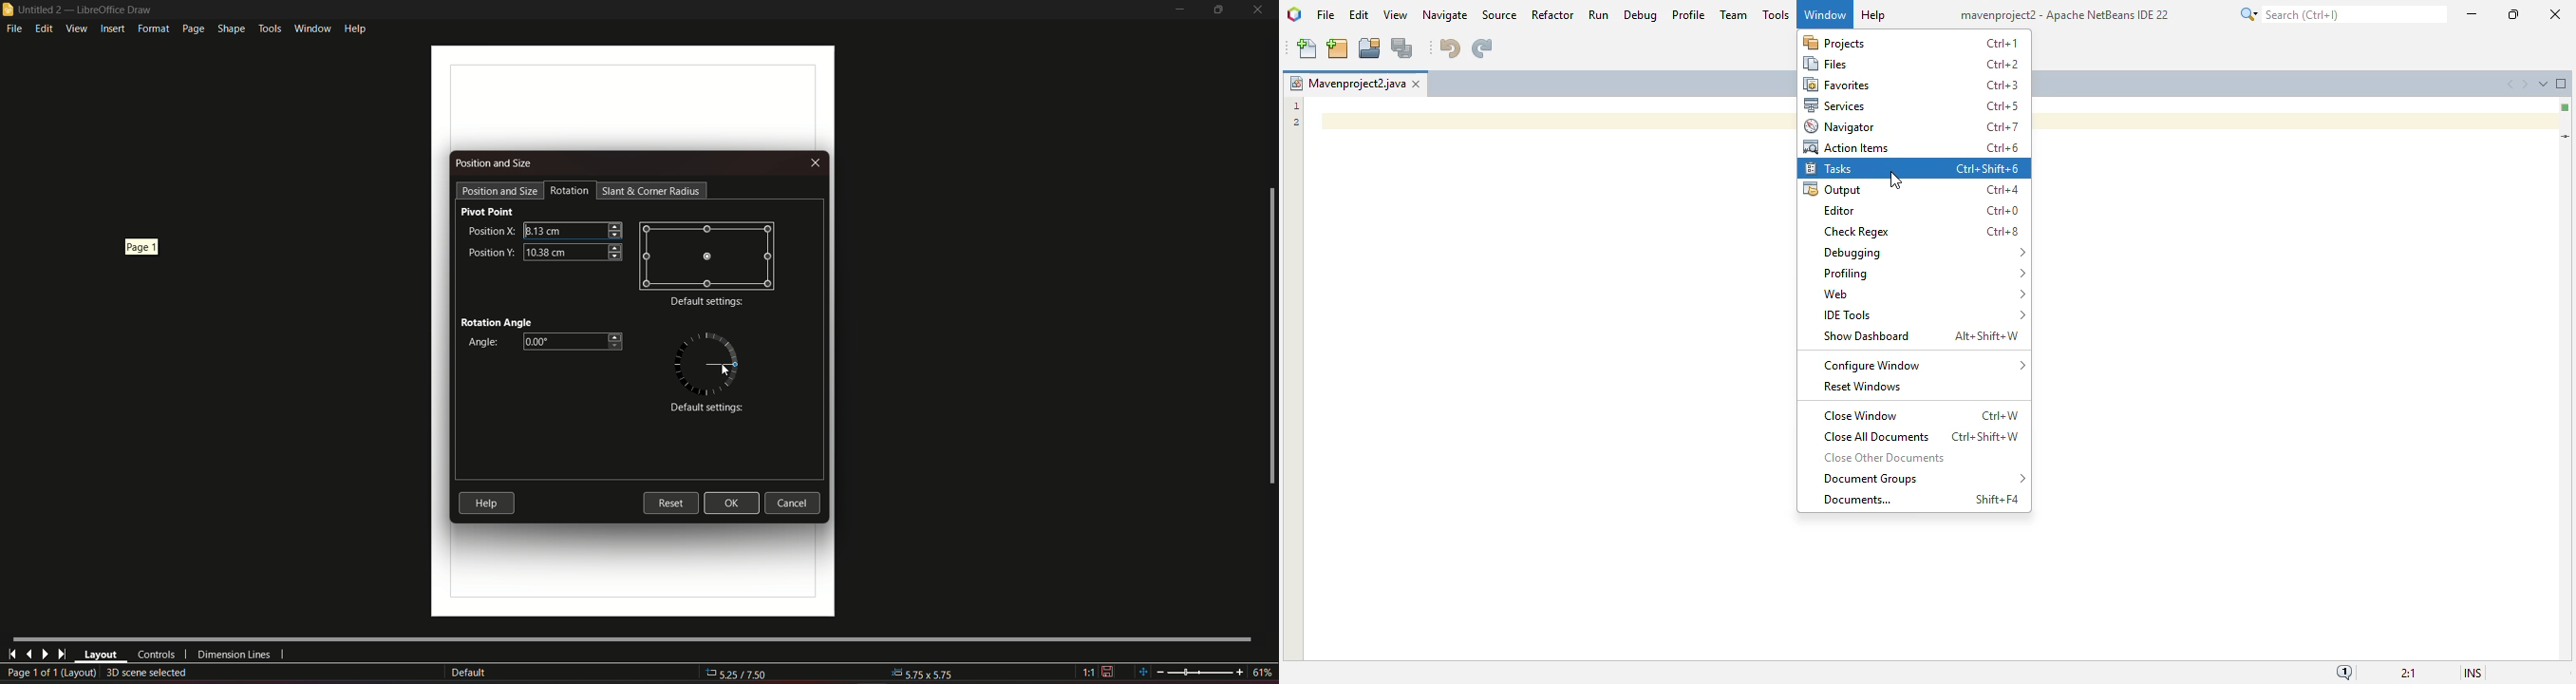 The width and height of the screenshot is (2576, 700). Describe the element at coordinates (61, 655) in the screenshot. I see `last page` at that location.